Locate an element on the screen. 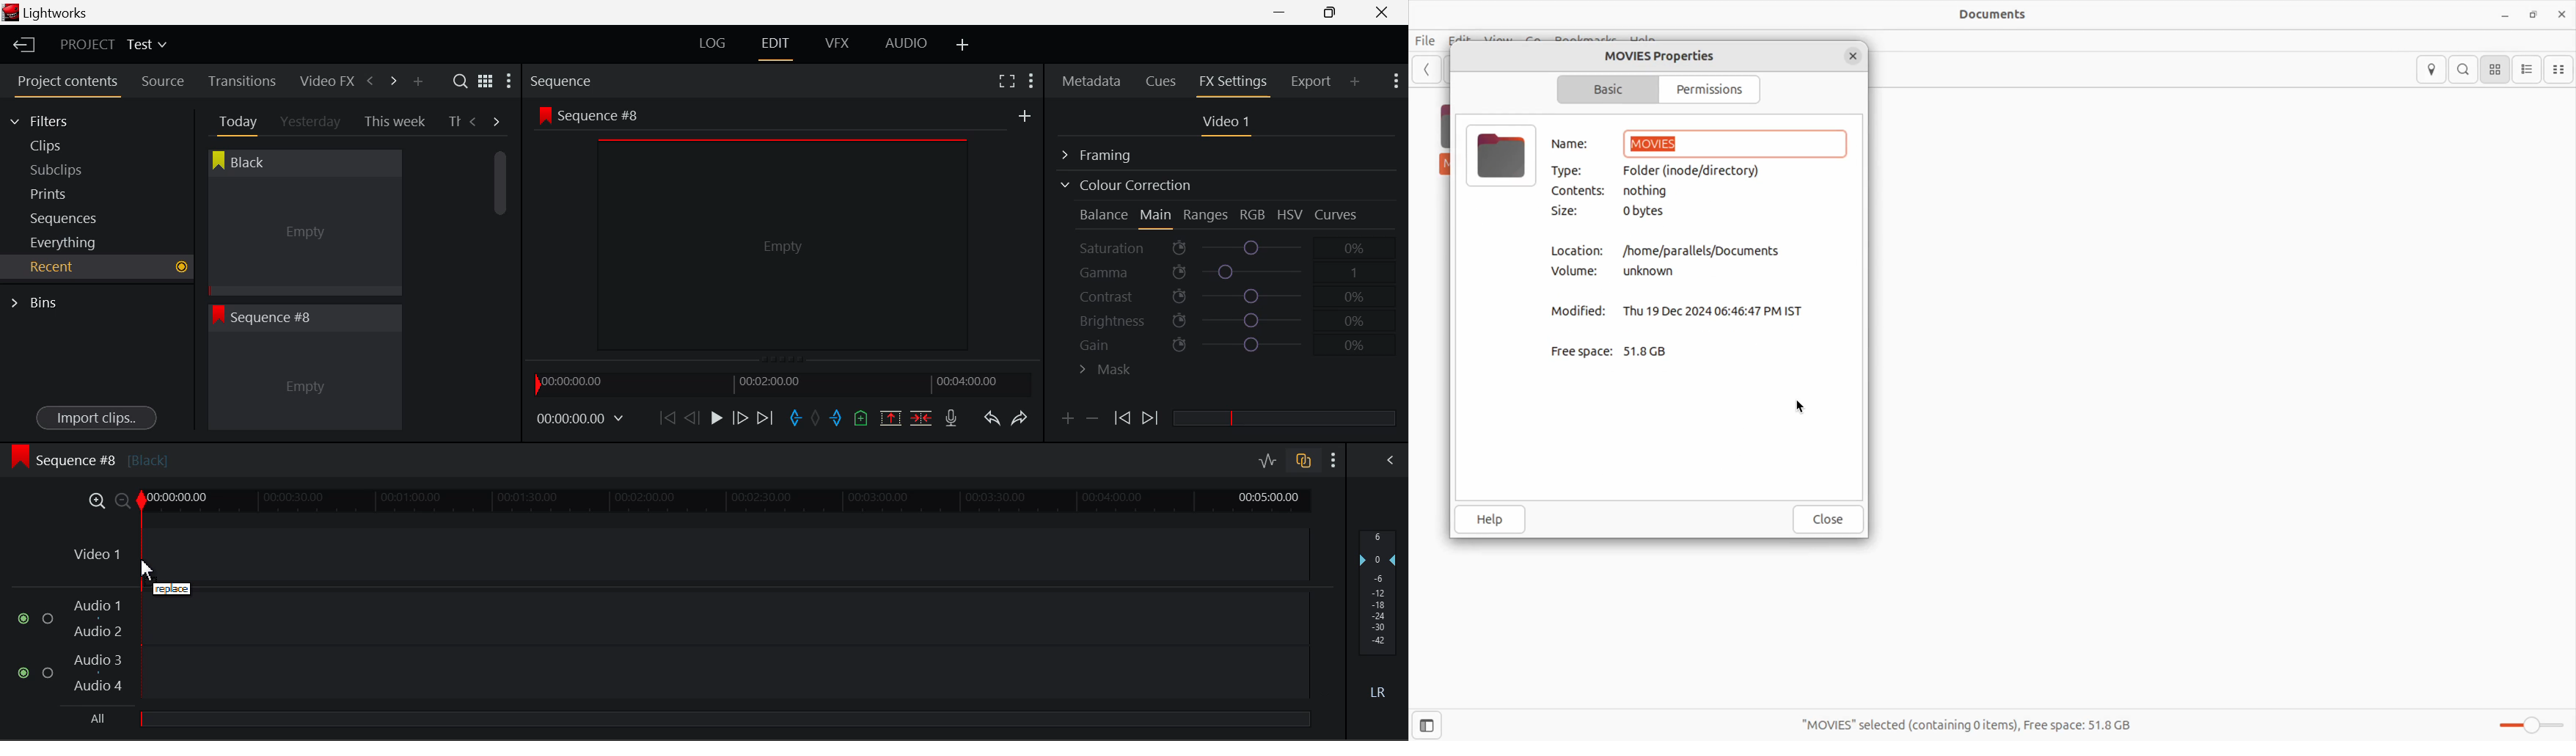 The height and width of the screenshot is (756, 2576). Sequence #8 Preview Screen is located at coordinates (783, 233).